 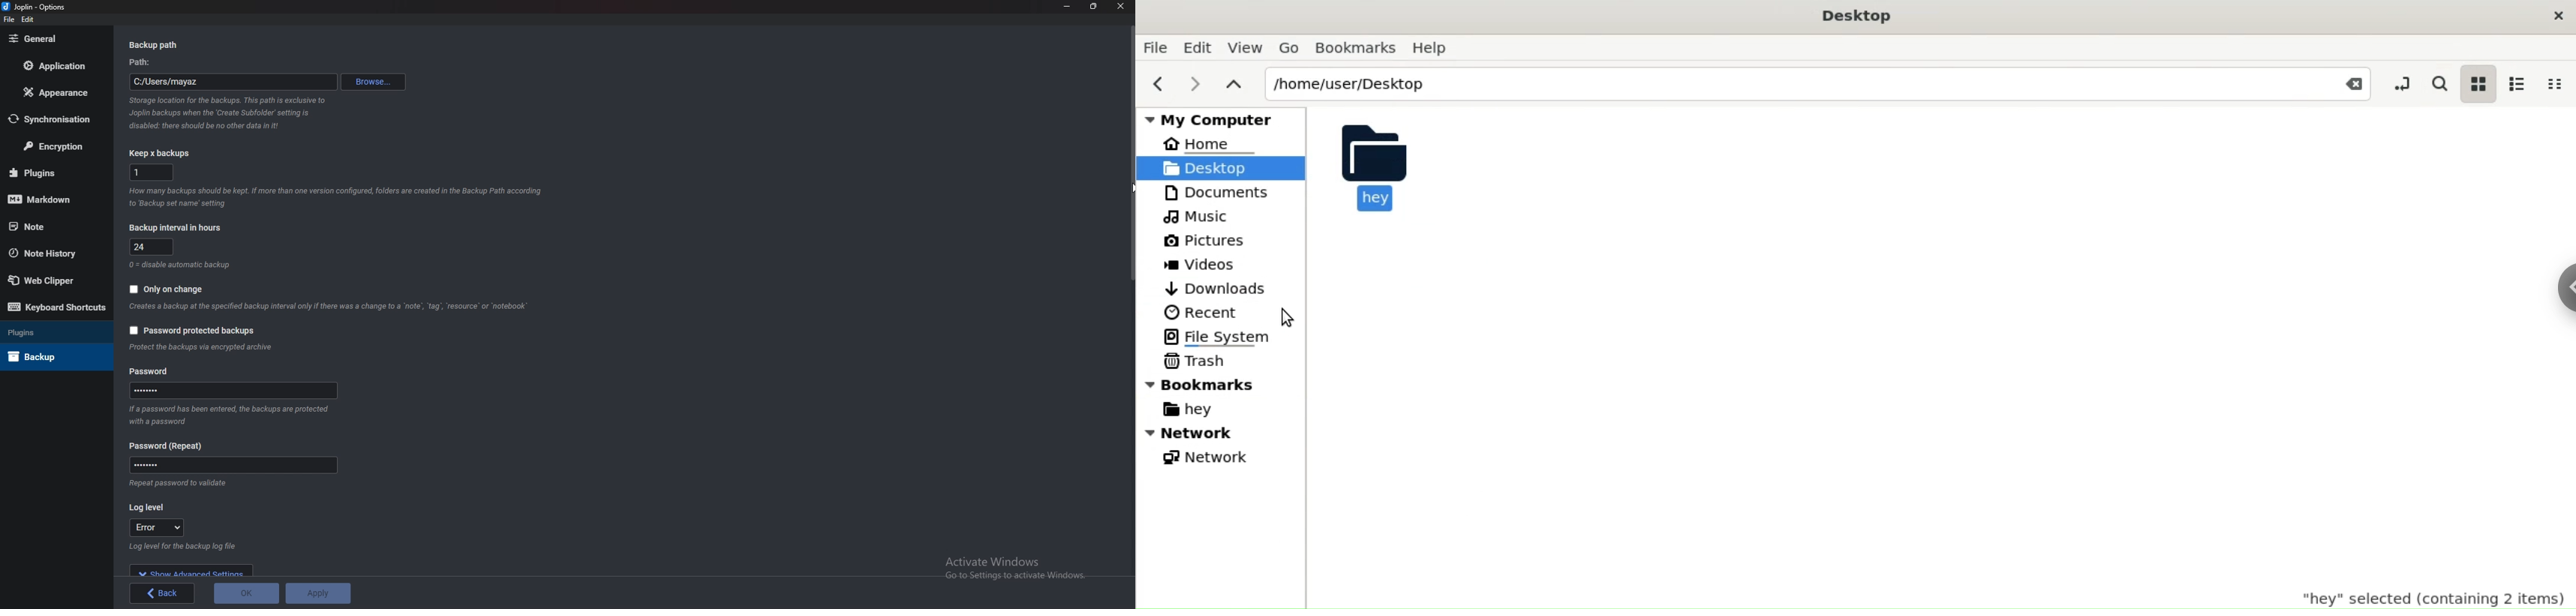 What do you see at coordinates (55, 146) in the screenshot?
I see `Encryption` at bounding box center [55, 146].